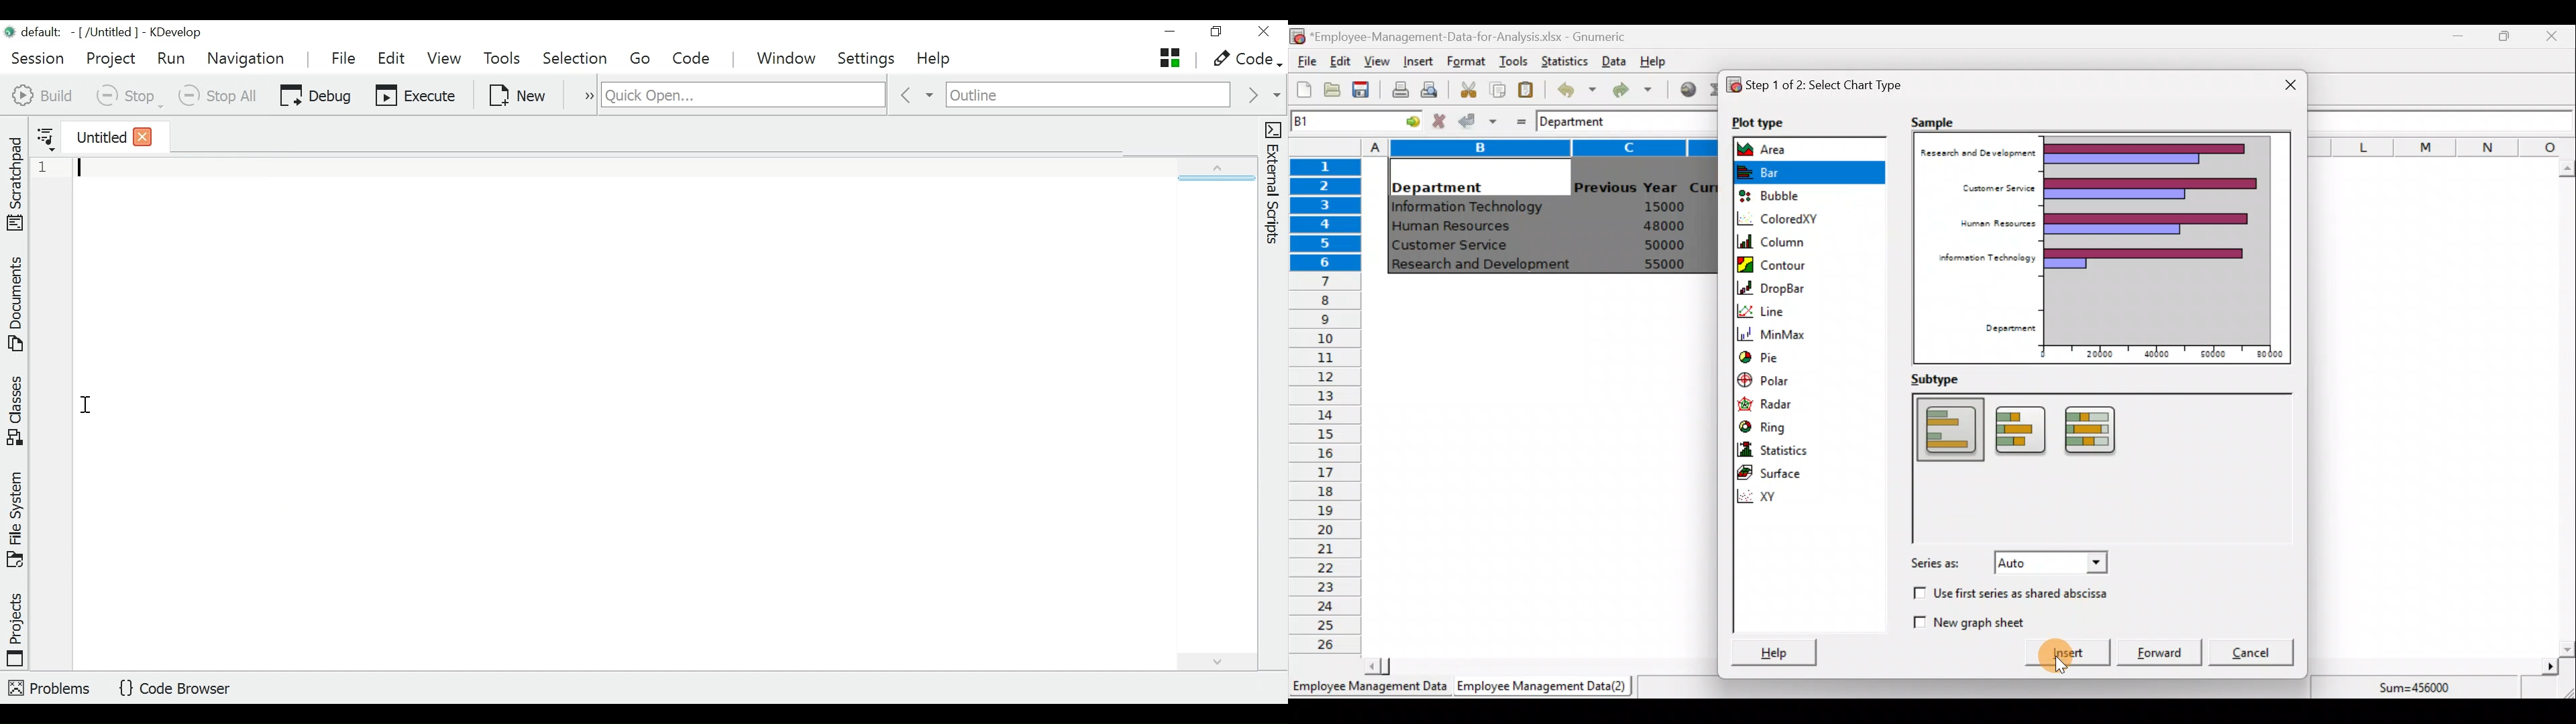 The image size is (2576, 728). What do you see at coordinates (17, 528) in the screenshot?
I see `File System` at bounding box center [17, 528].